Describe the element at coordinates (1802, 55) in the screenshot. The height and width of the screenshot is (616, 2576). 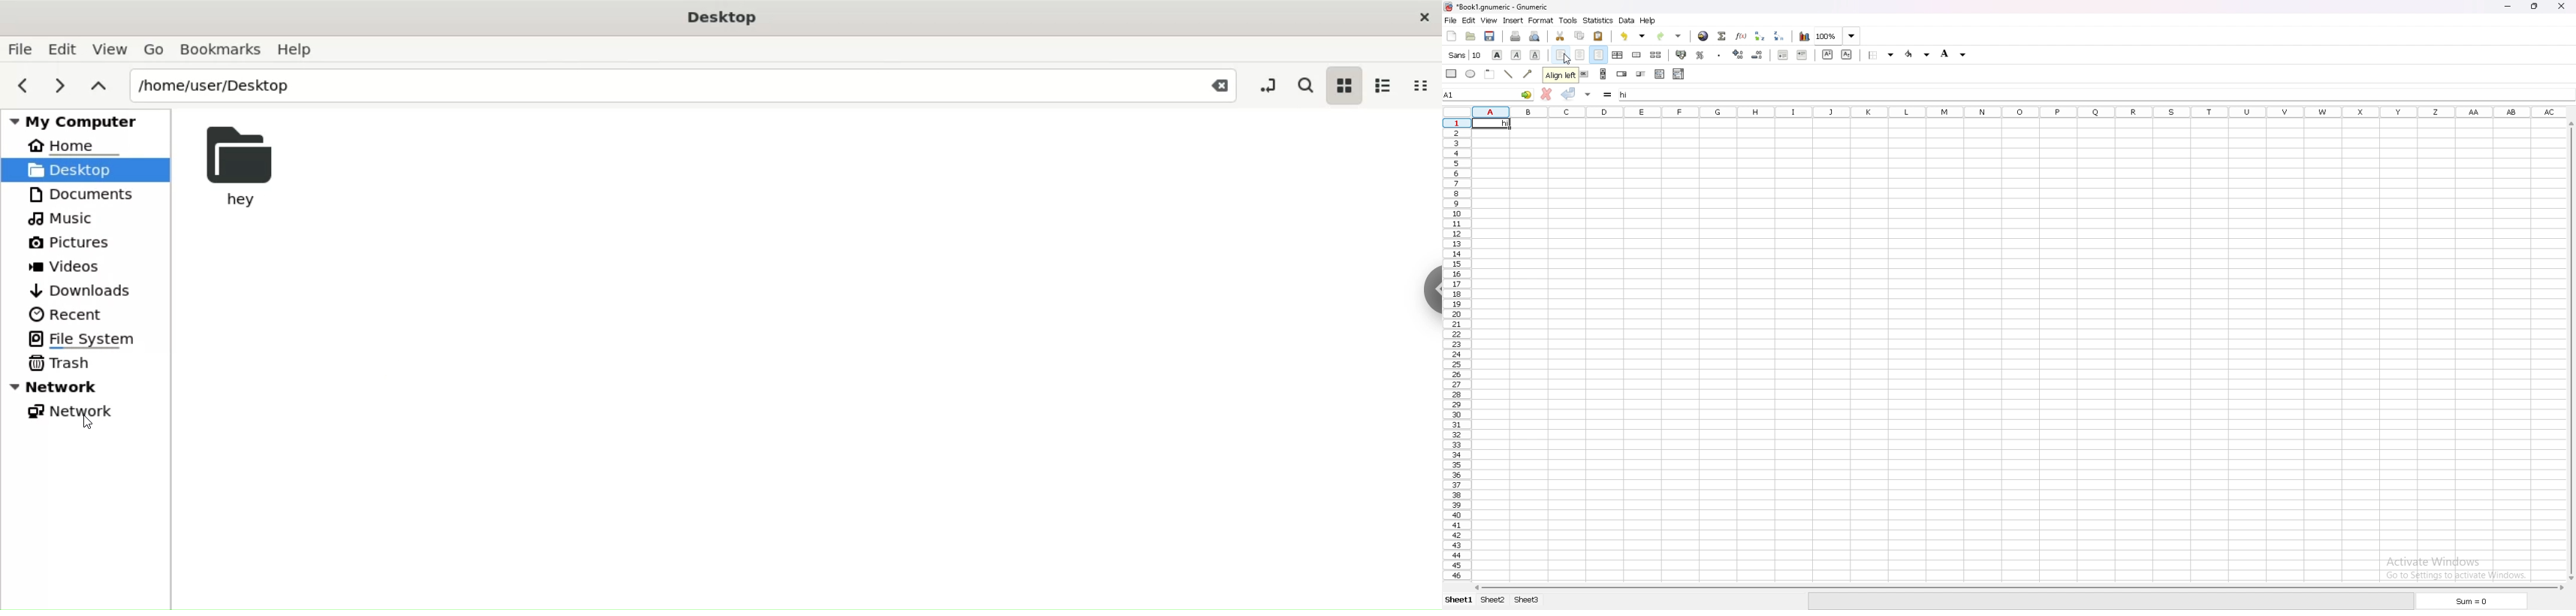
I see `increase indent` at that location.